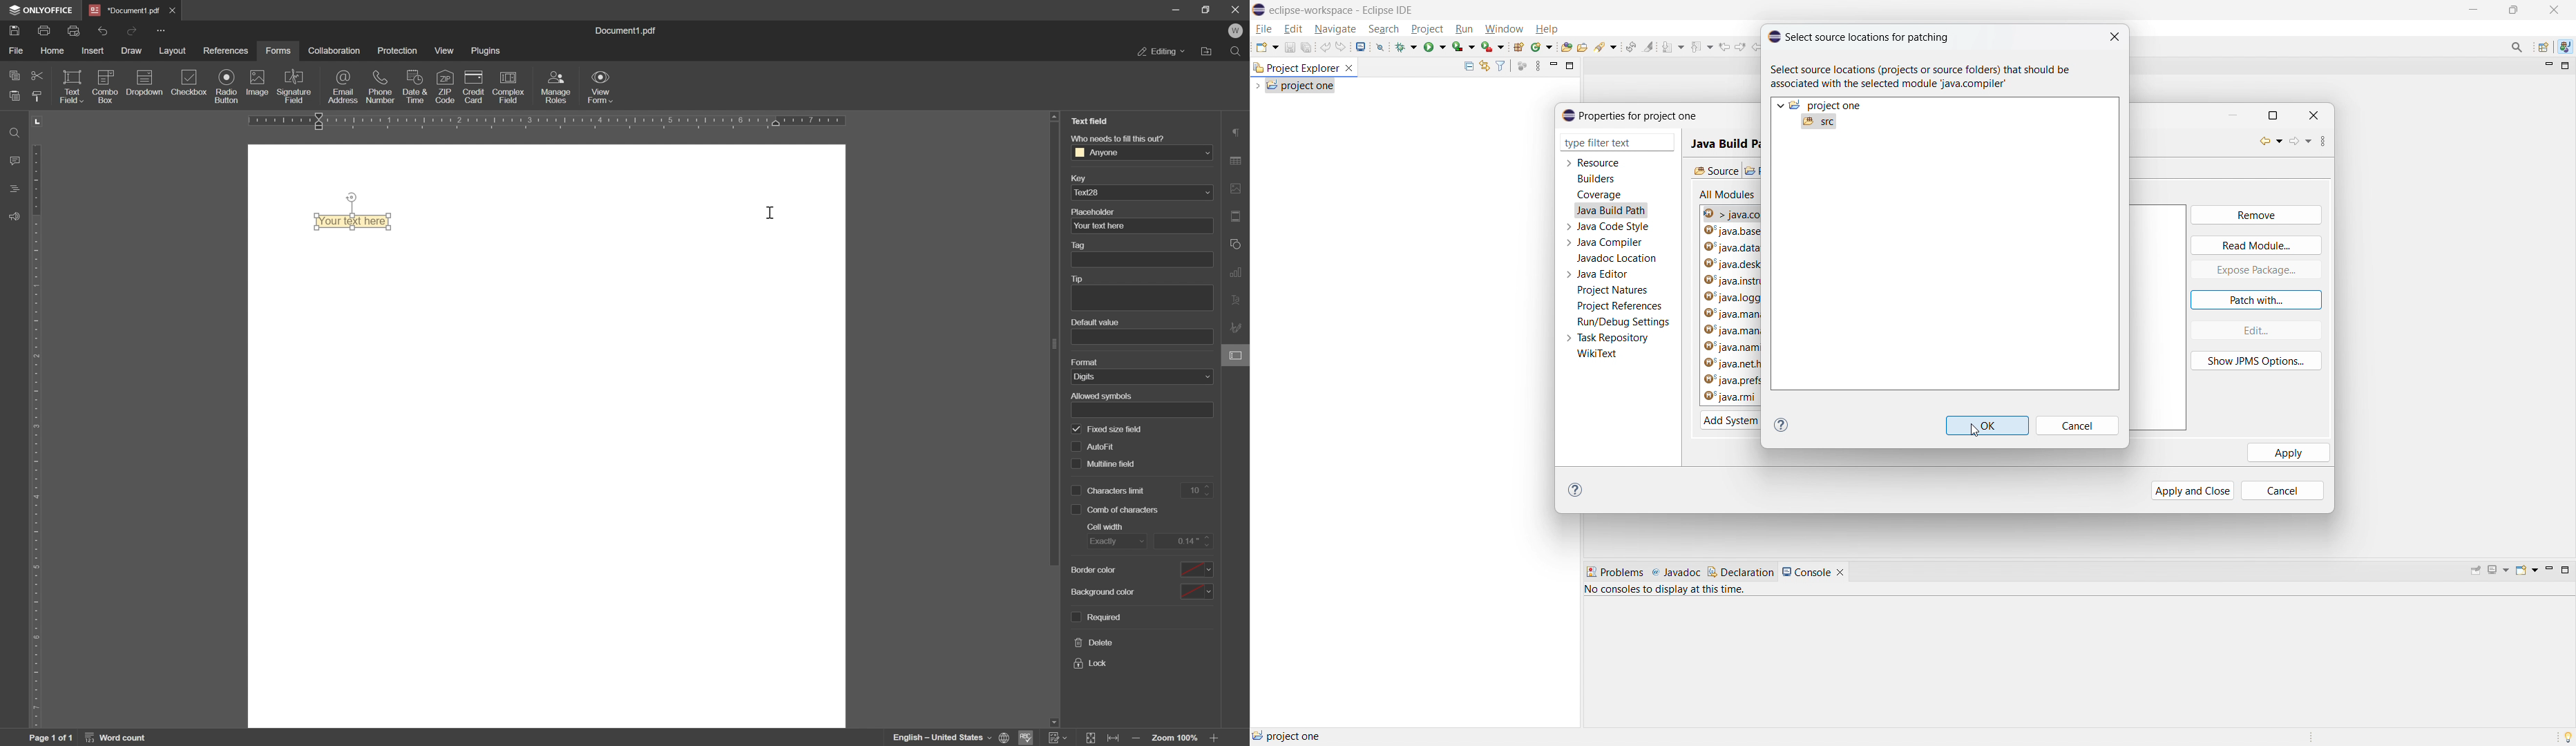 The image size is (2576, 756). I want to click on lock, so click(1091, 663).